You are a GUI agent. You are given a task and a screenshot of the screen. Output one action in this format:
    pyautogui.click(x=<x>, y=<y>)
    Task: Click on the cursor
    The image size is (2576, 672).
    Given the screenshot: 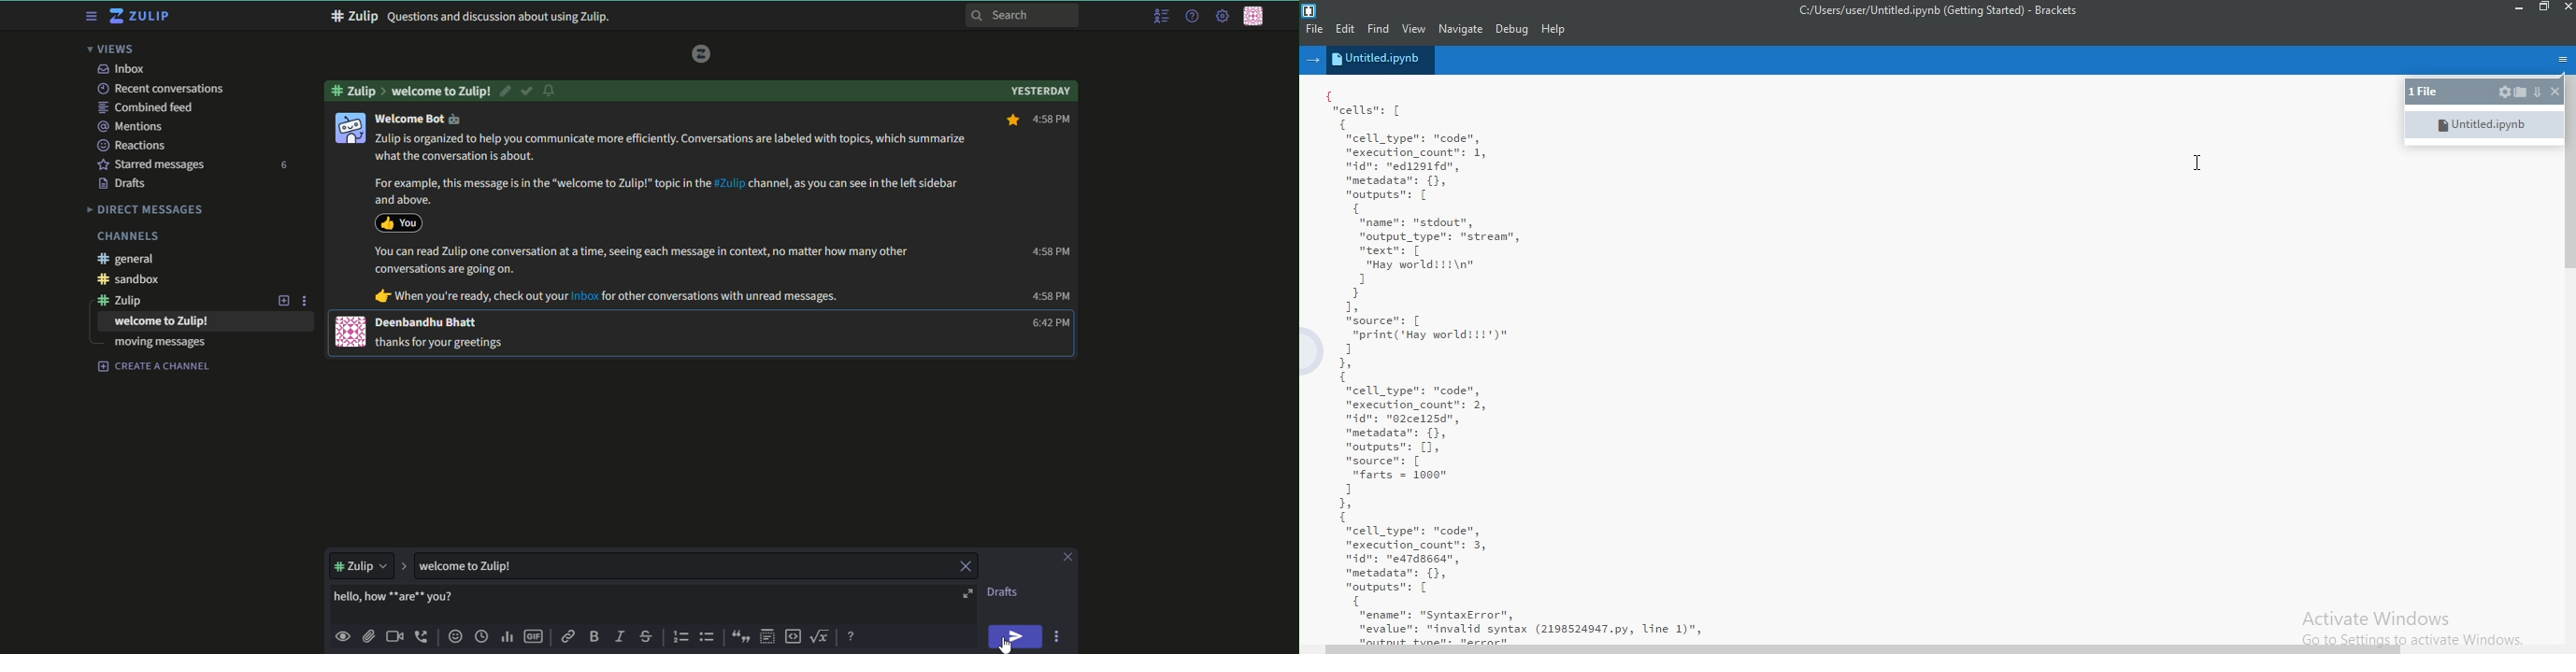 What is the action you would take?
    pyautogui.click(x=1009, y=643)
    